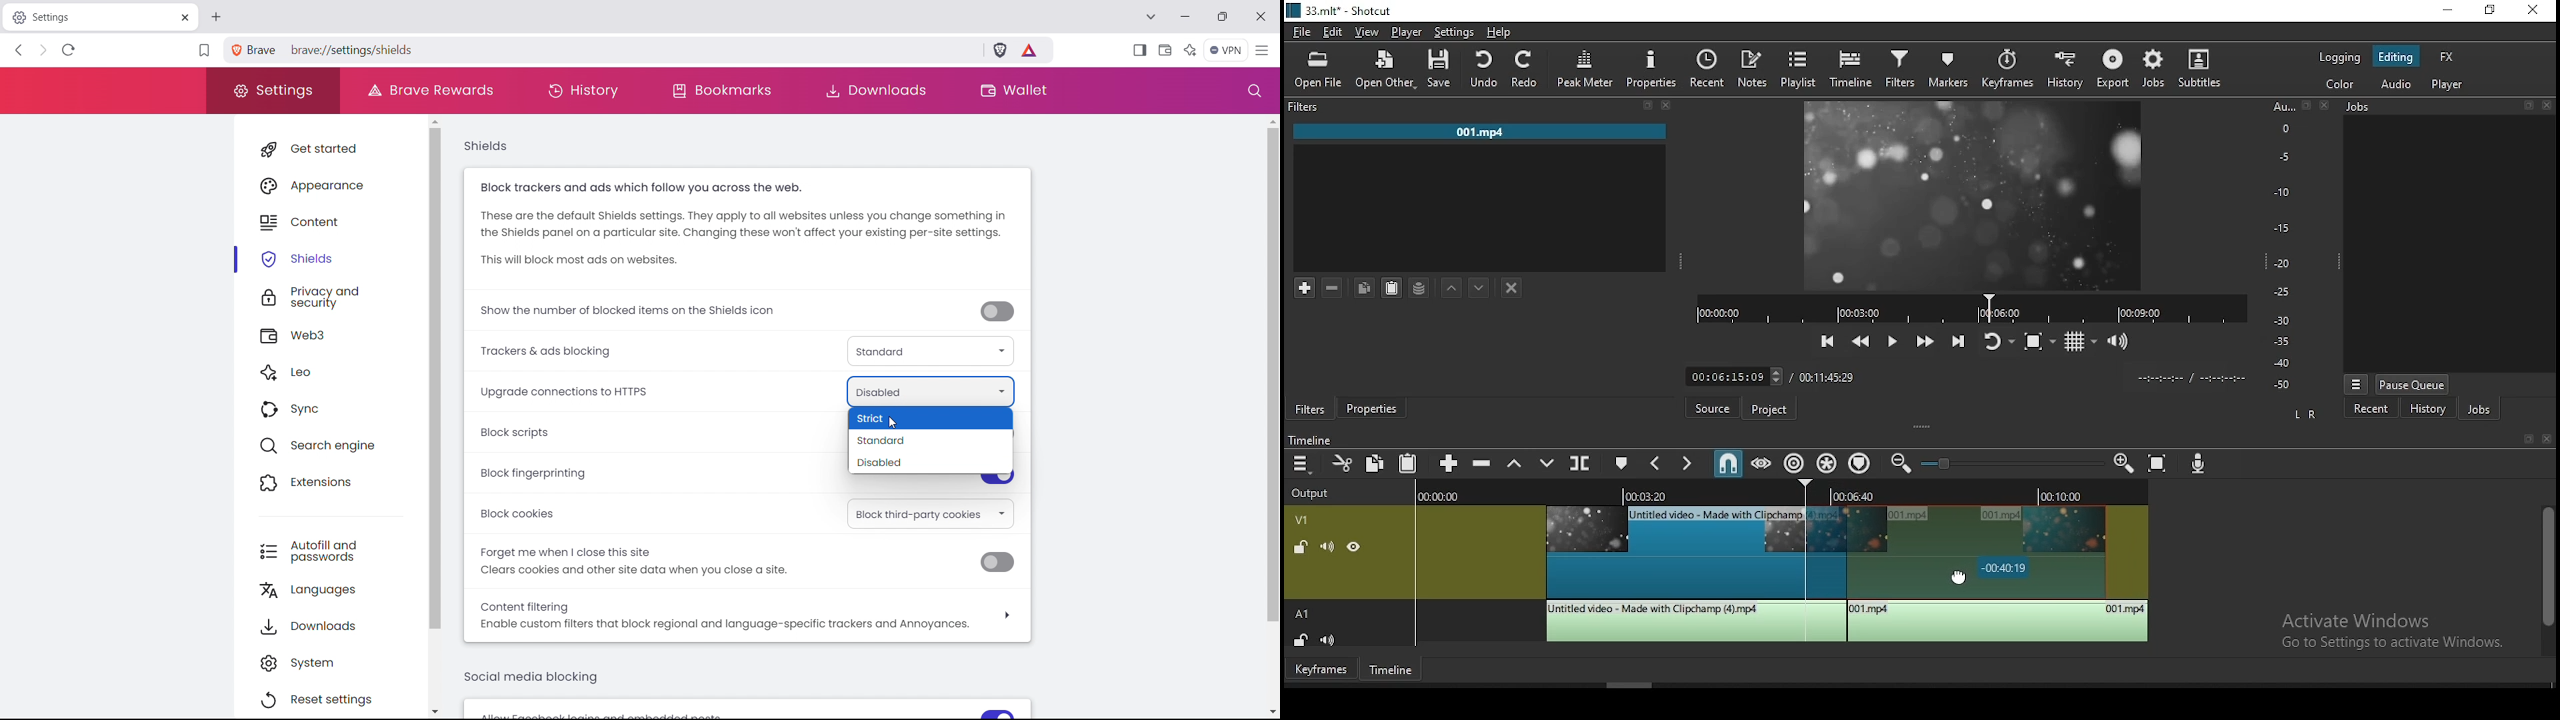 The height and width of the screenshot is (728, 2576). I want to click on history, so click(2427, 411).